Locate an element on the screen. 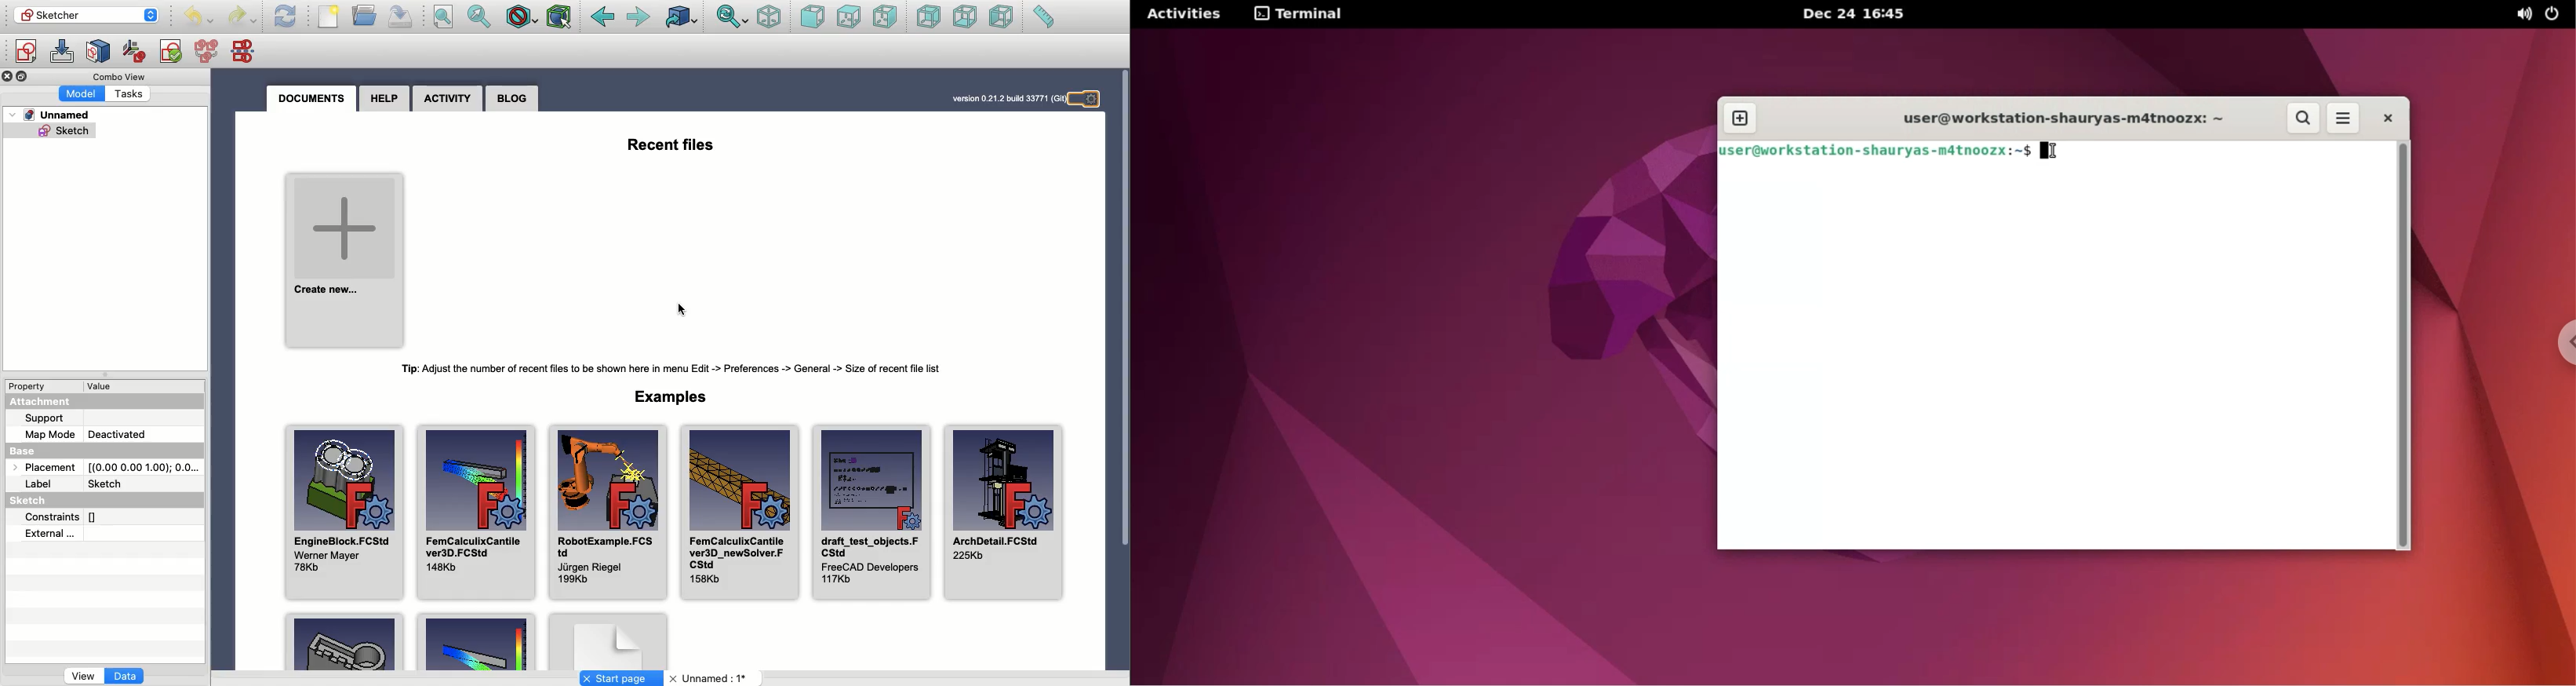  Reorient  is located at coordinates (134, 50).